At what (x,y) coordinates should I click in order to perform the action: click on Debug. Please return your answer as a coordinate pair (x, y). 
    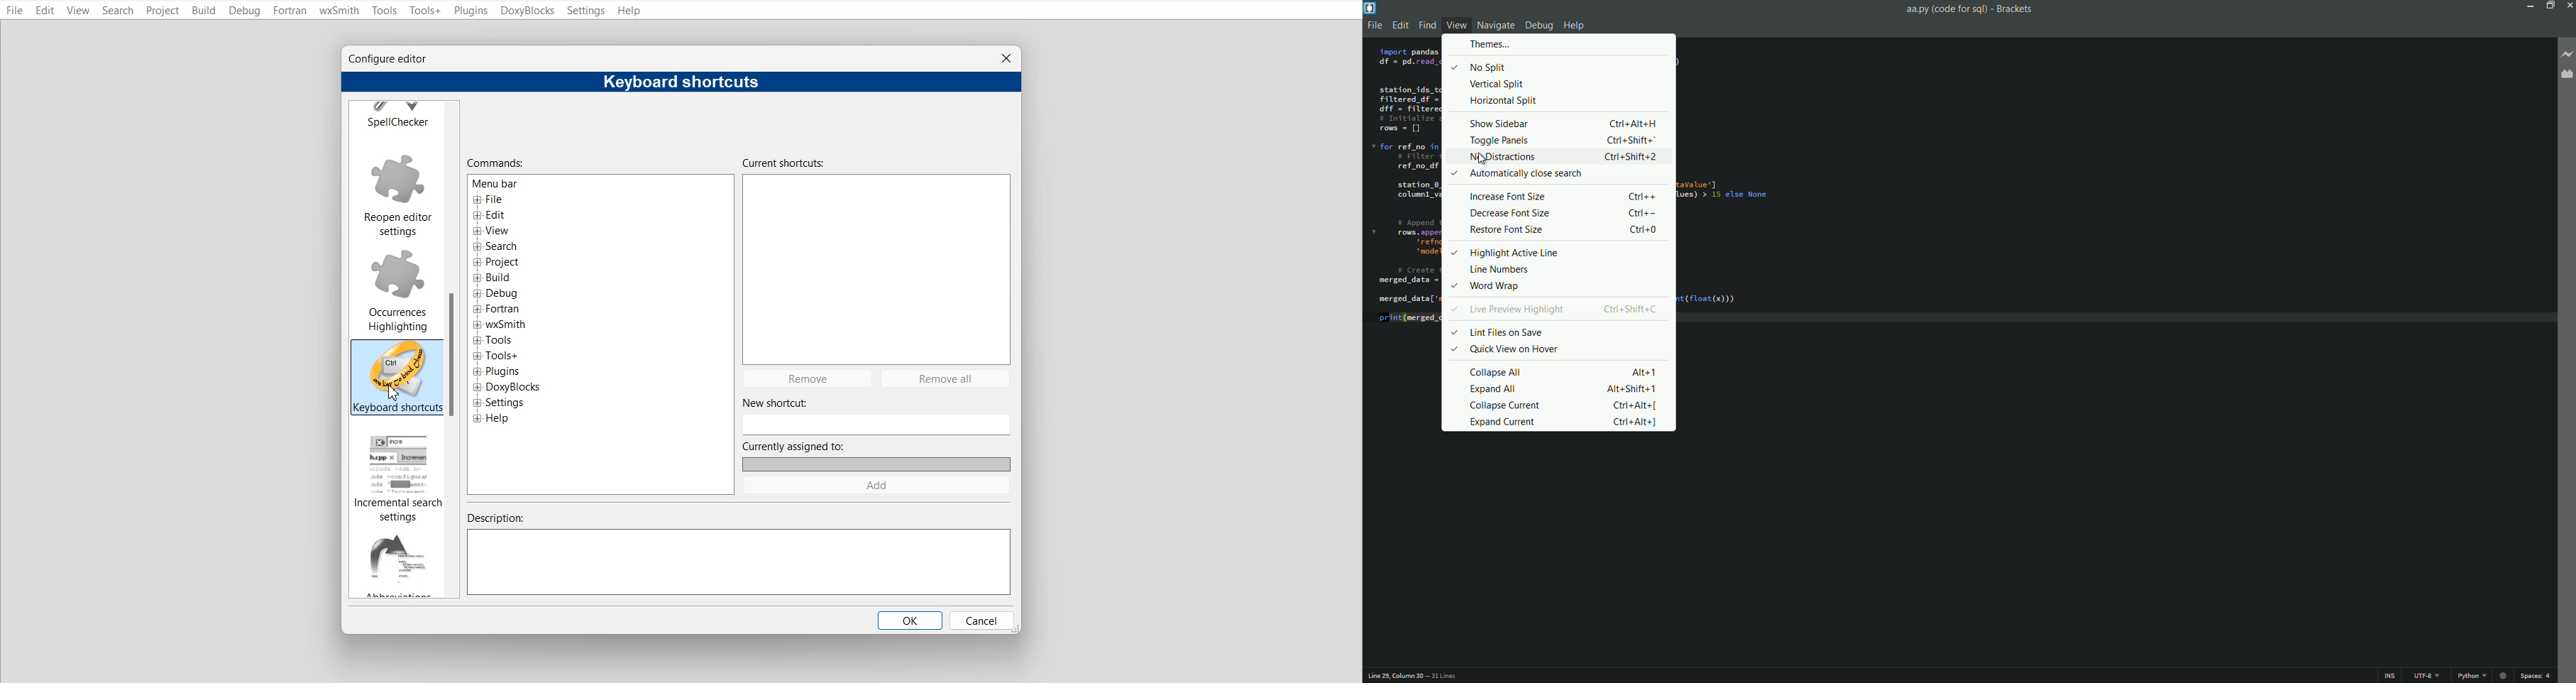
    Looking at the image, I should click on (244, 11).